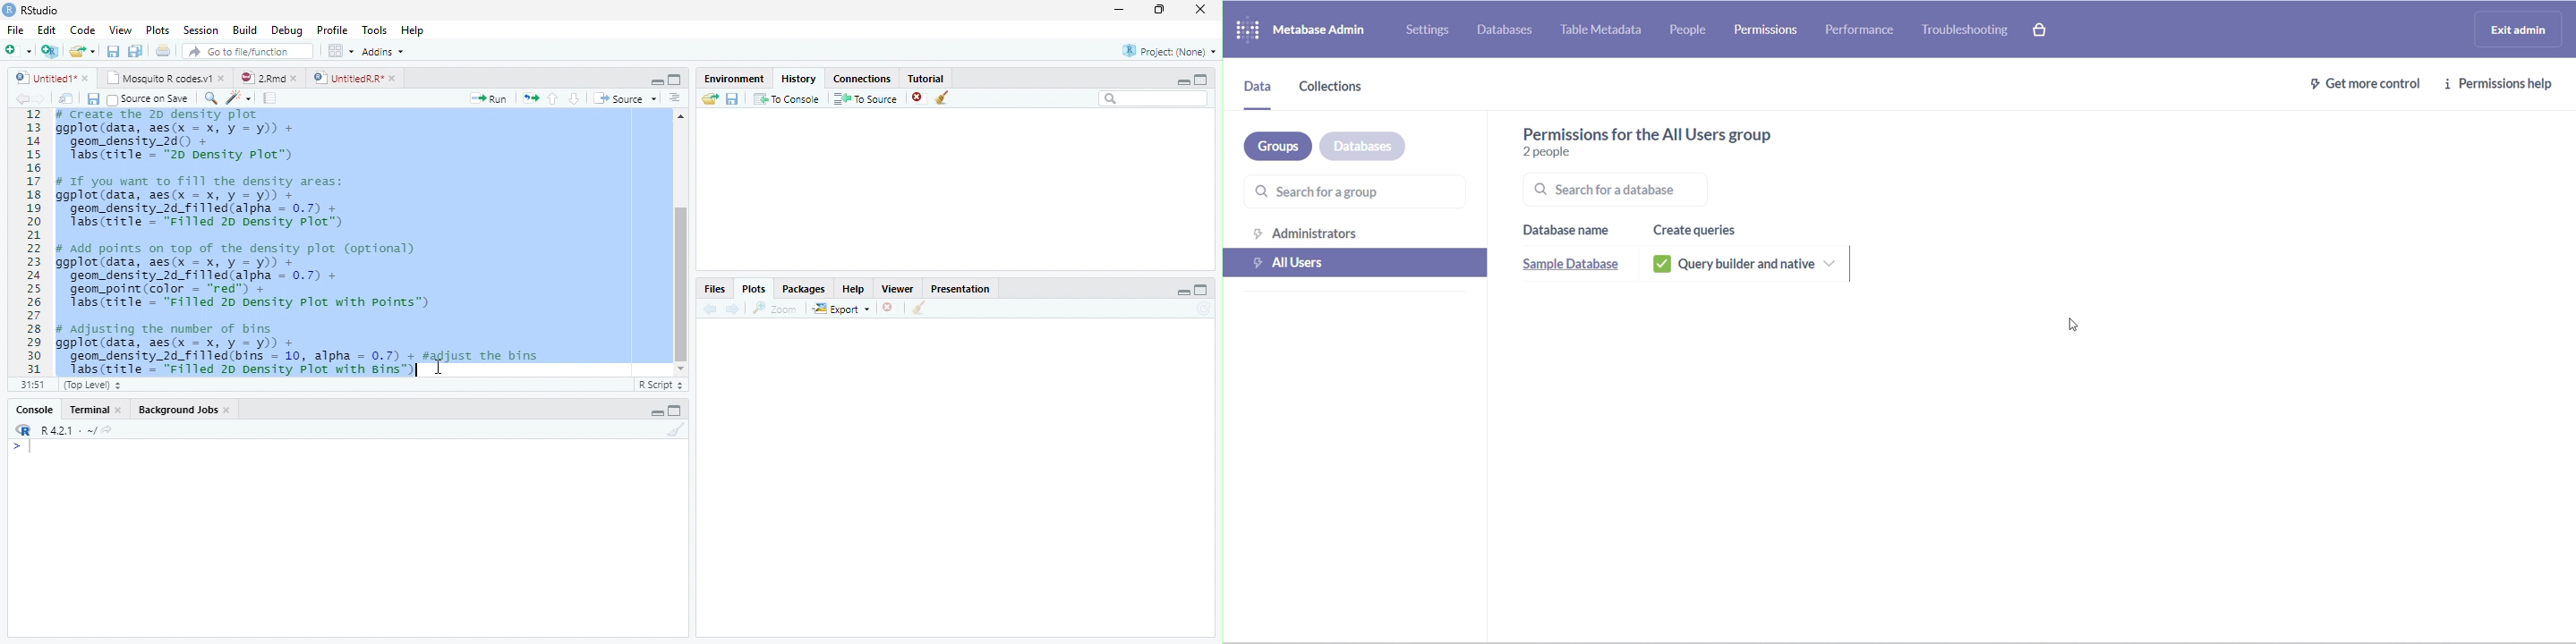  Describe the element at coordinates (146, 99) in the screenshot. I see `Source on Save` at that location.